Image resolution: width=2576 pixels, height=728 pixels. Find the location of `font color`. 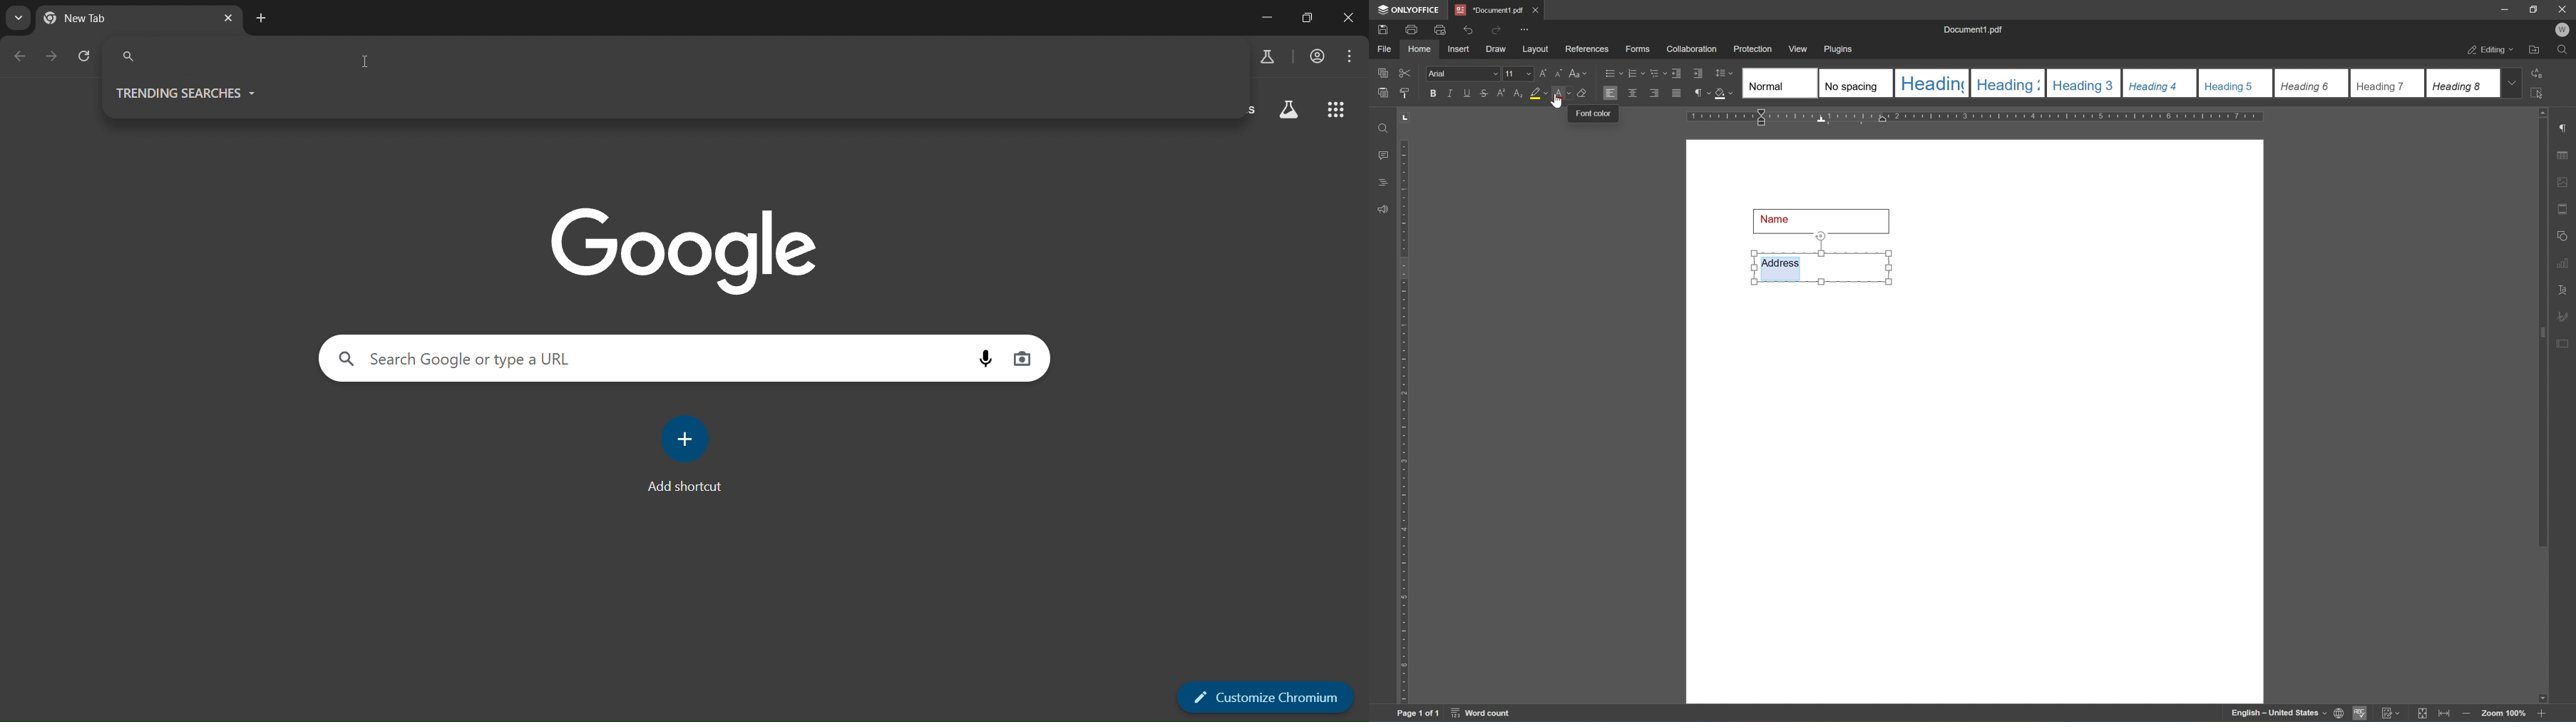

font color is located at coordinates (1592, 116).